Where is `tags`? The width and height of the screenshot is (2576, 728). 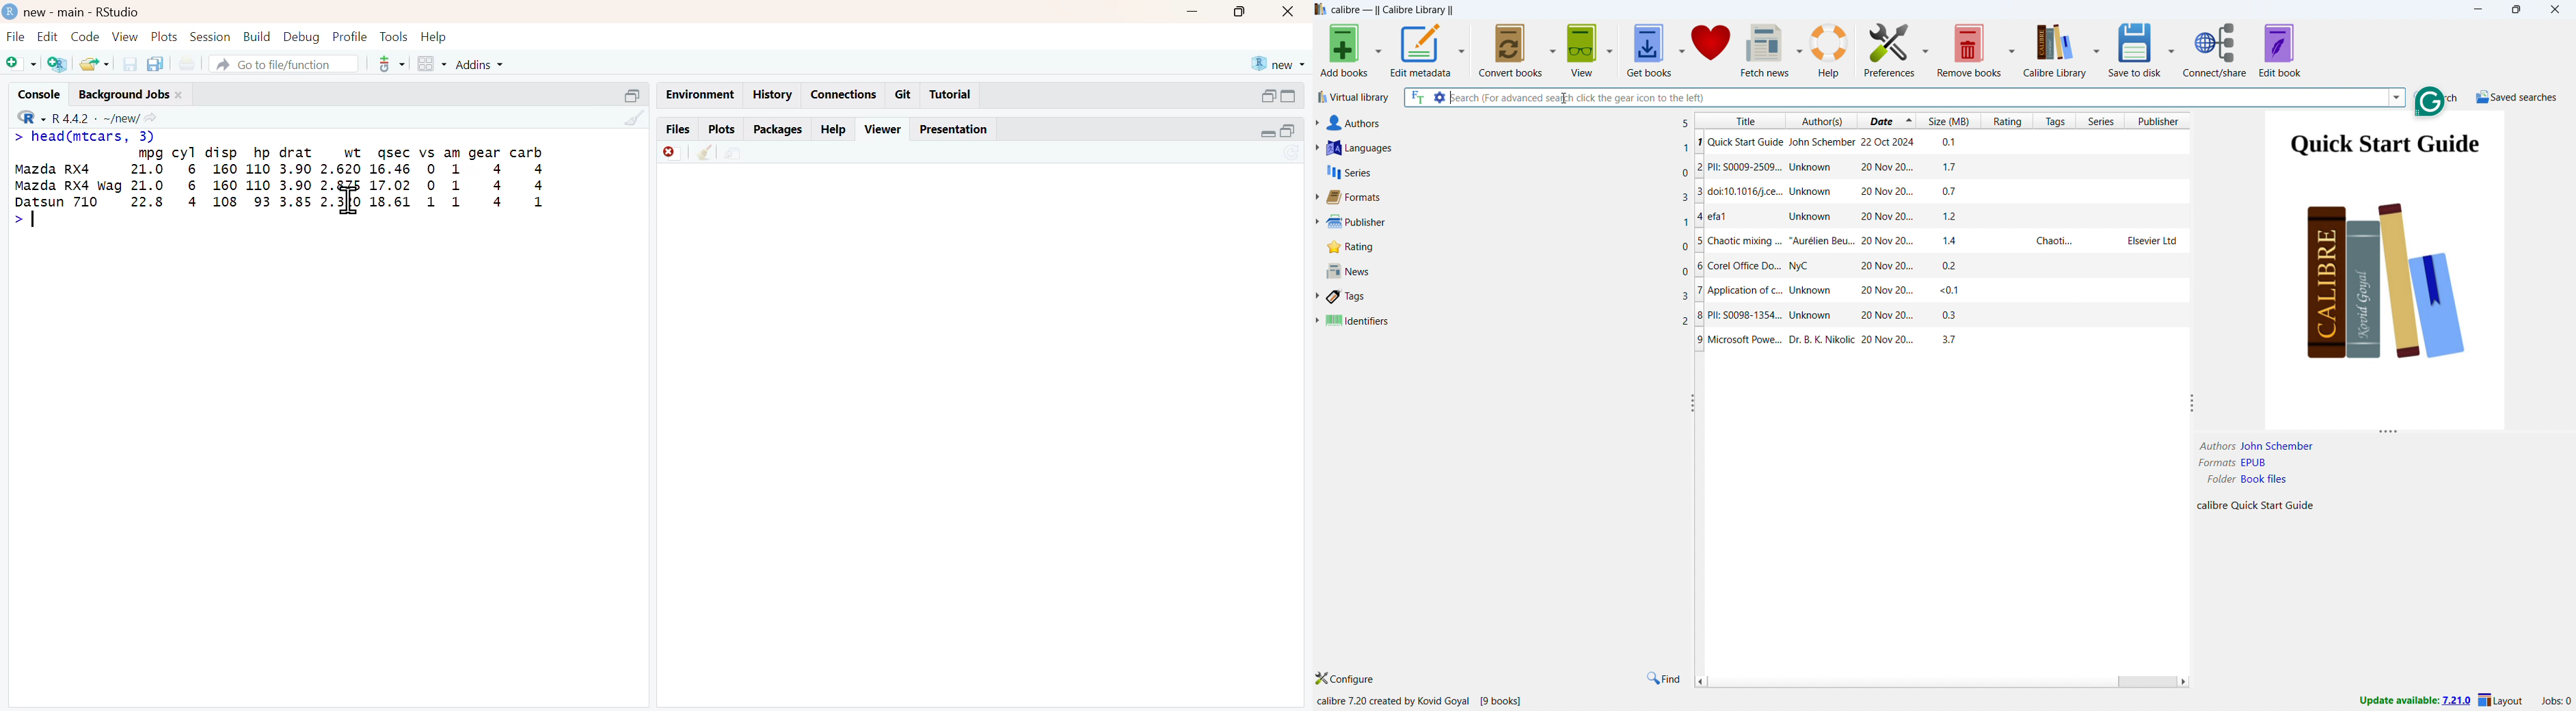 tags is located at coordinates (1507, 297).